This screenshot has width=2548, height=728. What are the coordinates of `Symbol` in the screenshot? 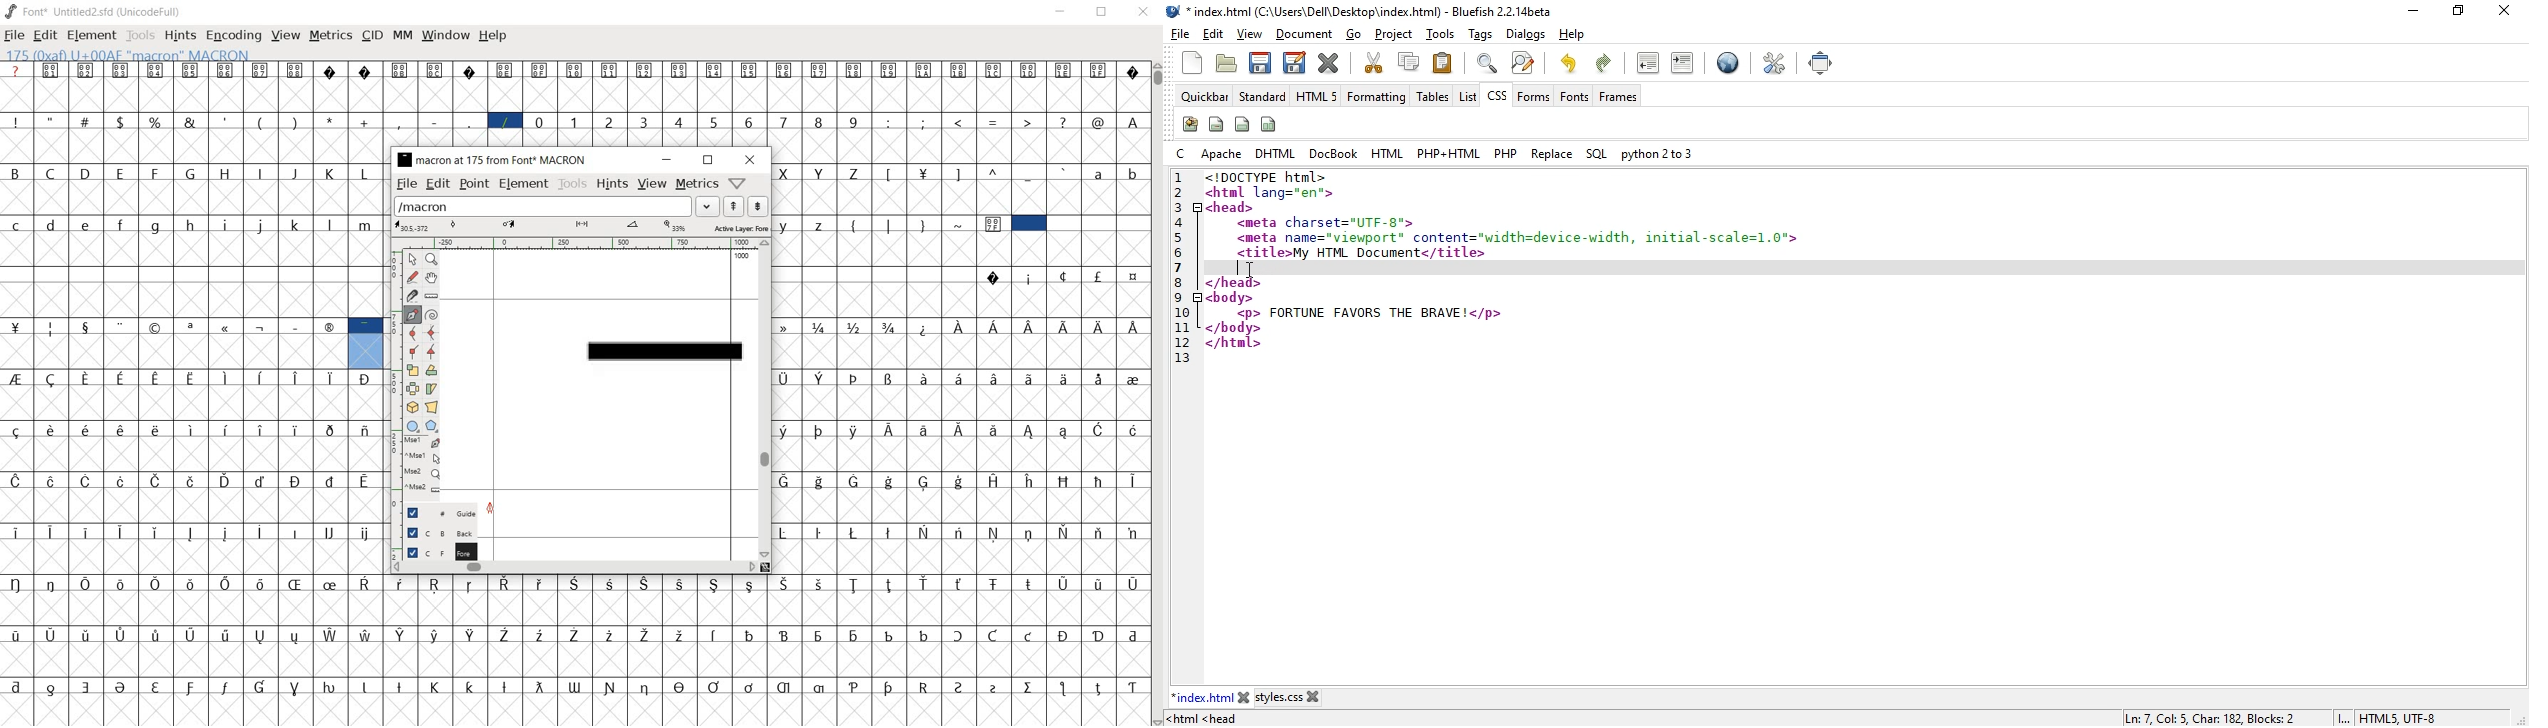 It's located at (191, 326).